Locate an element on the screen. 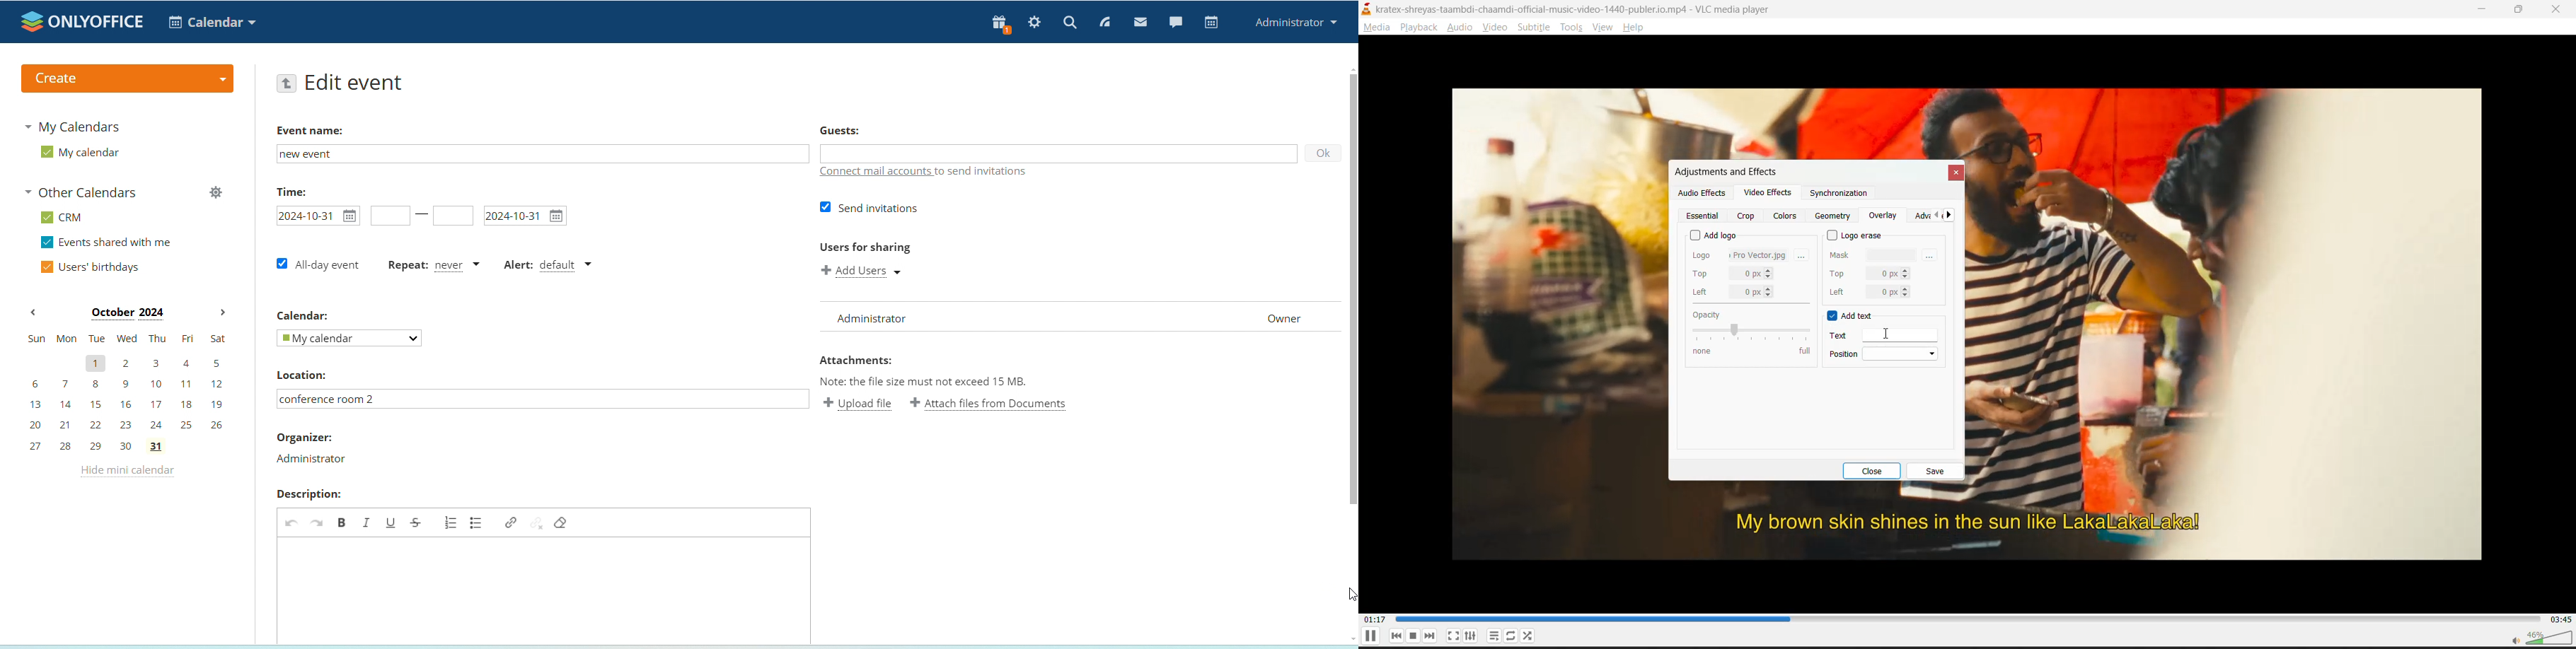 The image size is (2576, 672). overlay is located at coordinates (1883, 216).